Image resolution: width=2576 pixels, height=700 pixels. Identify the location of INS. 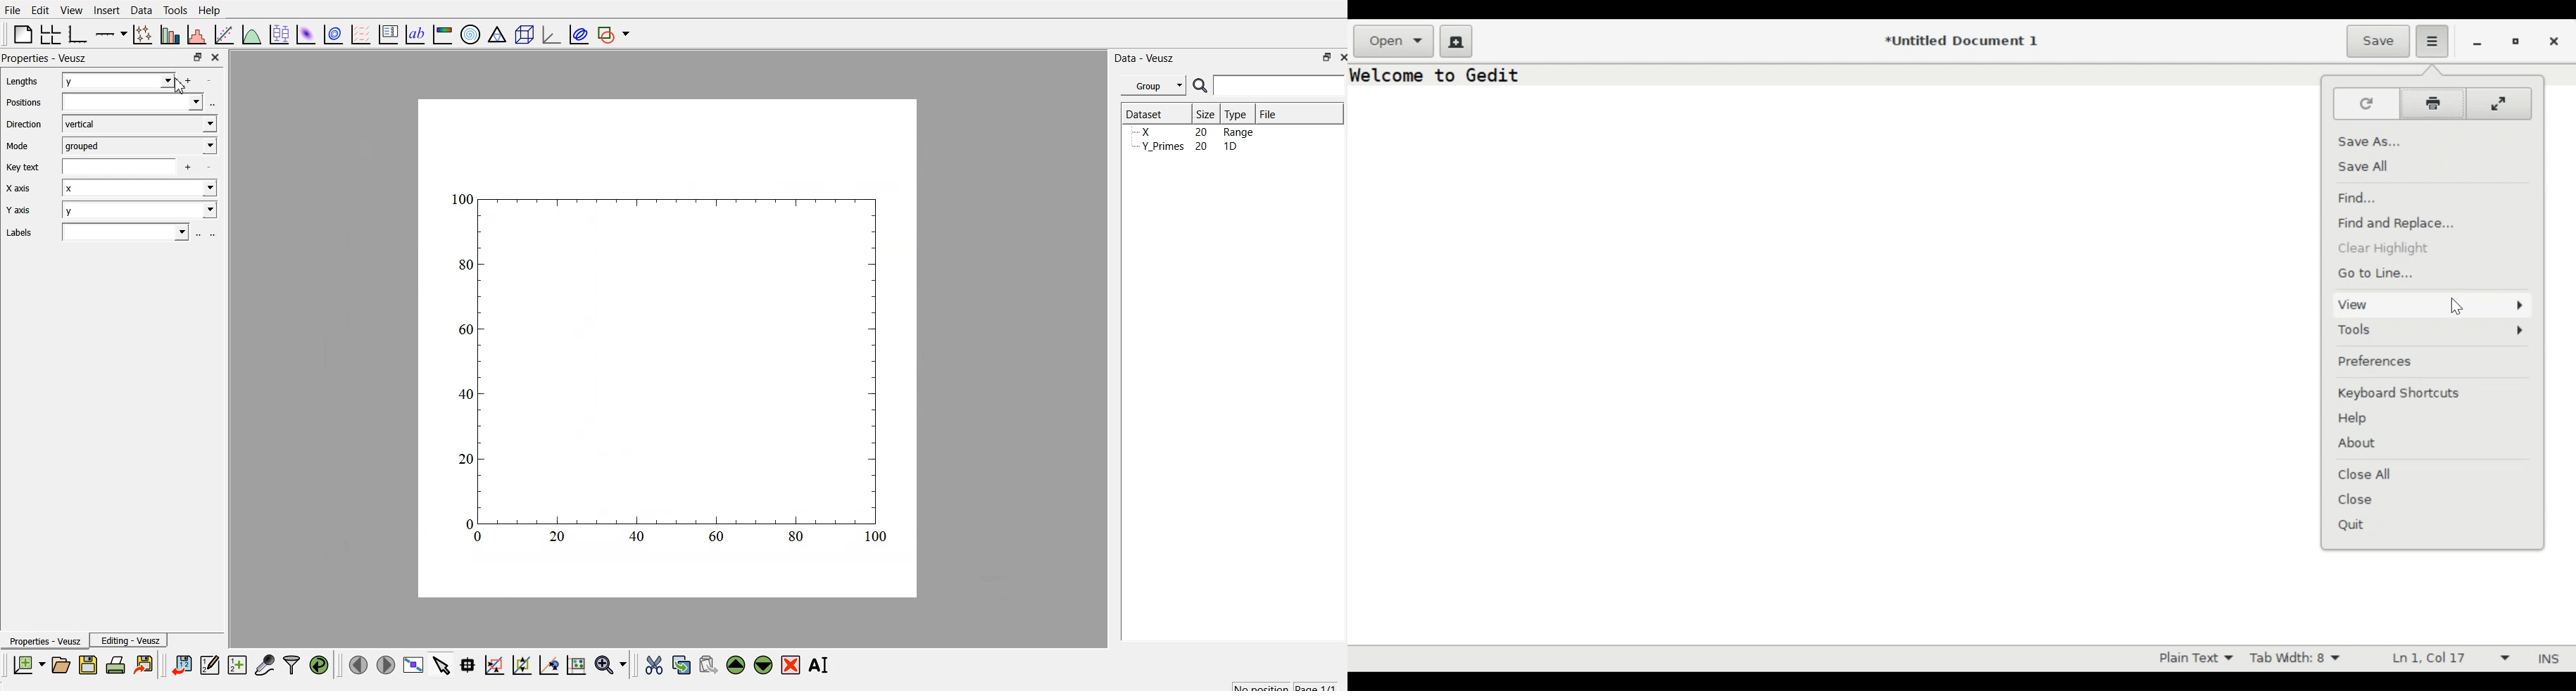
(2546, 658).